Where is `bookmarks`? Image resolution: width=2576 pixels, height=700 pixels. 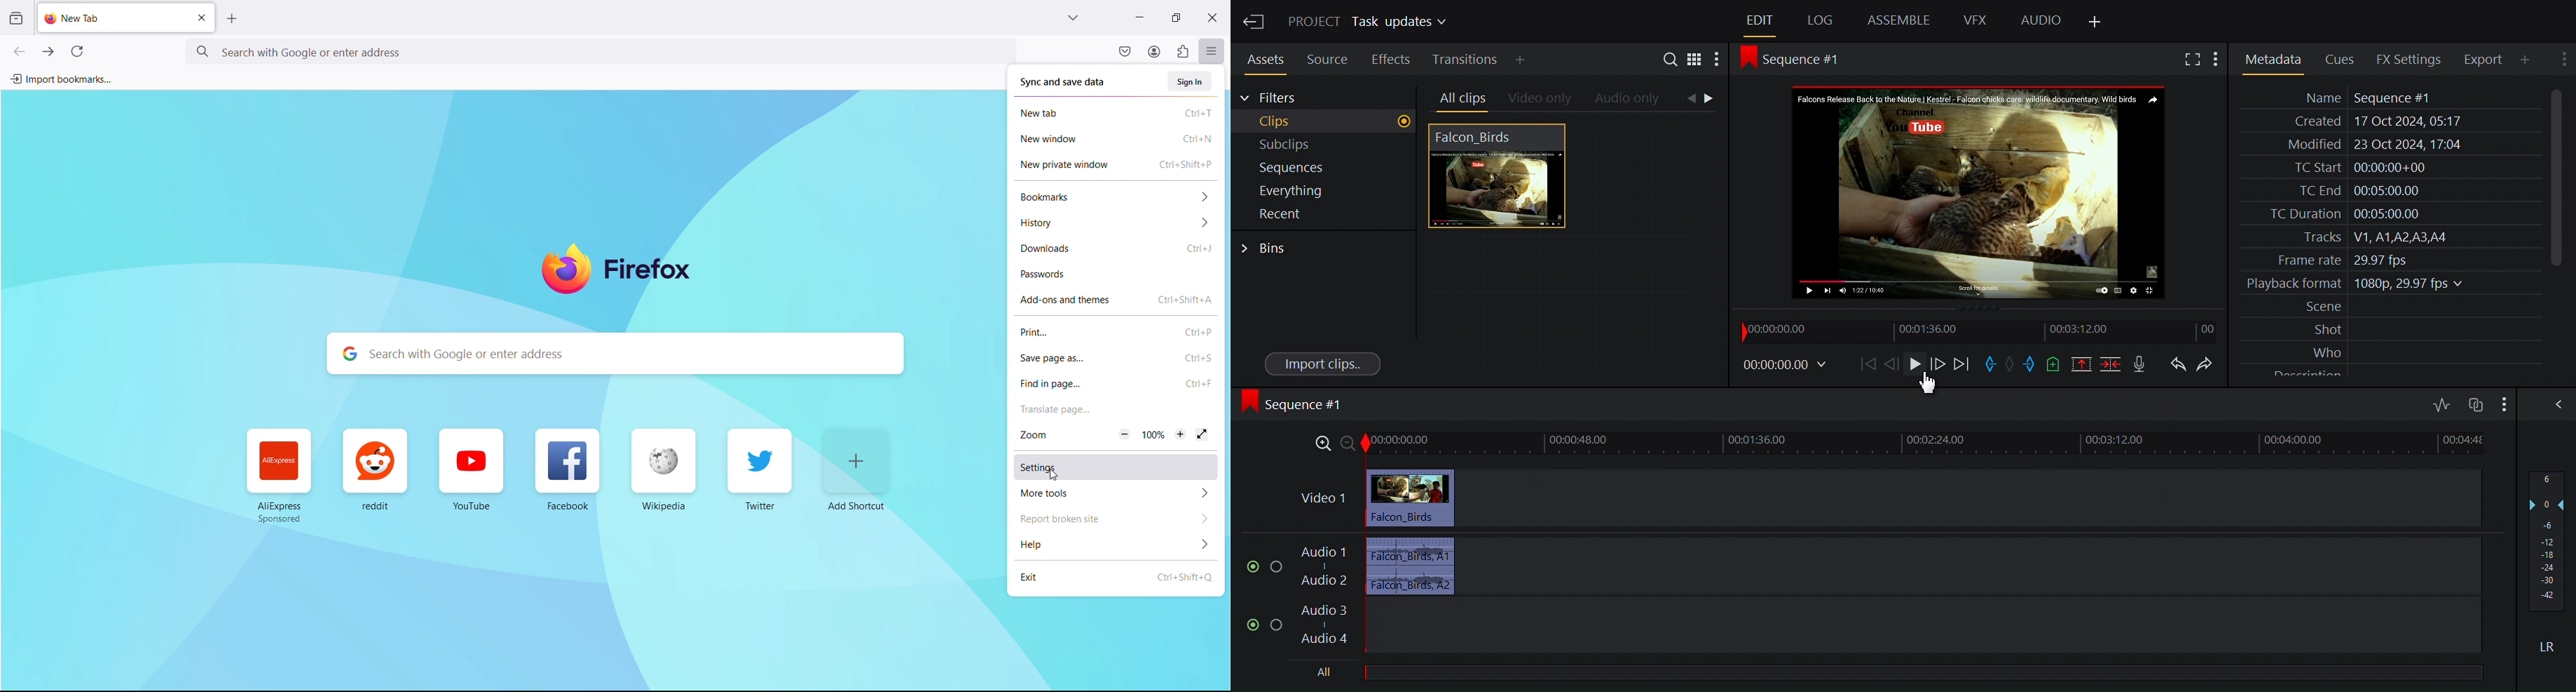 bookmarks is located at coordinates (1117, 197).